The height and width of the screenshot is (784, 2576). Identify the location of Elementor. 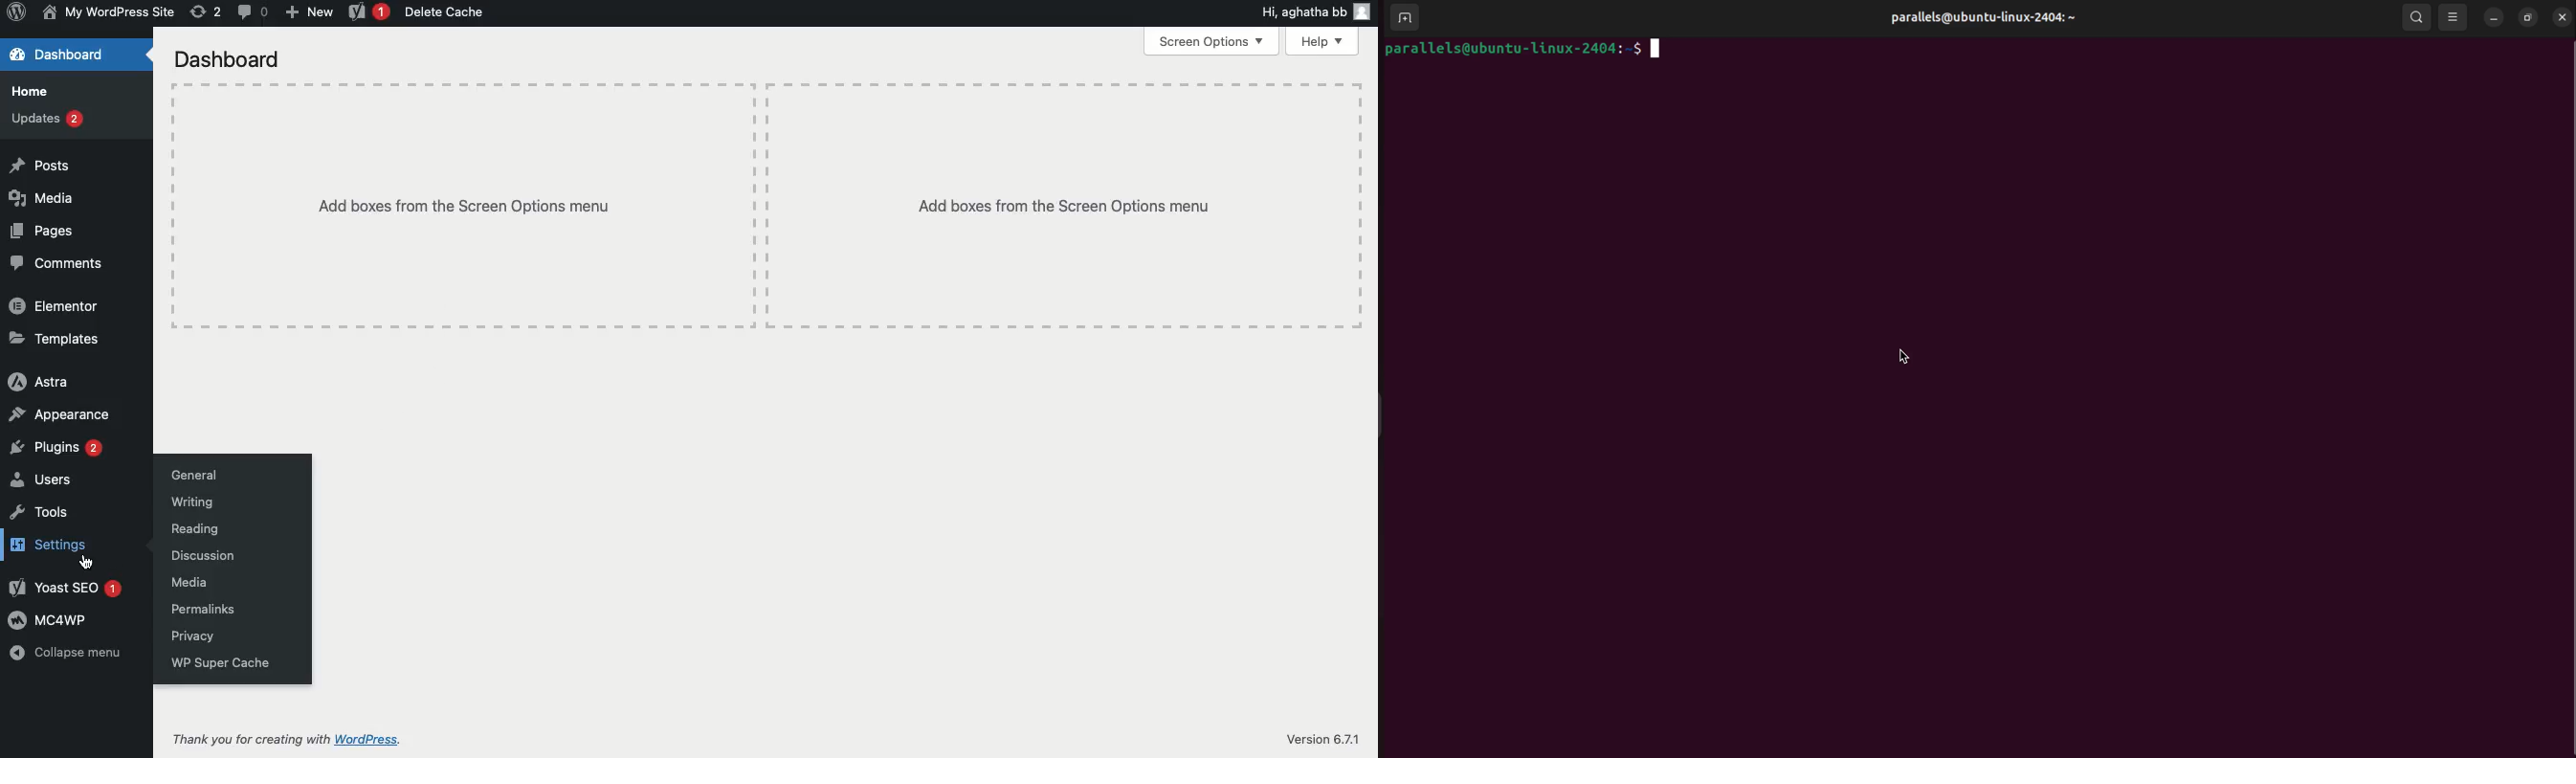
(55, 306).